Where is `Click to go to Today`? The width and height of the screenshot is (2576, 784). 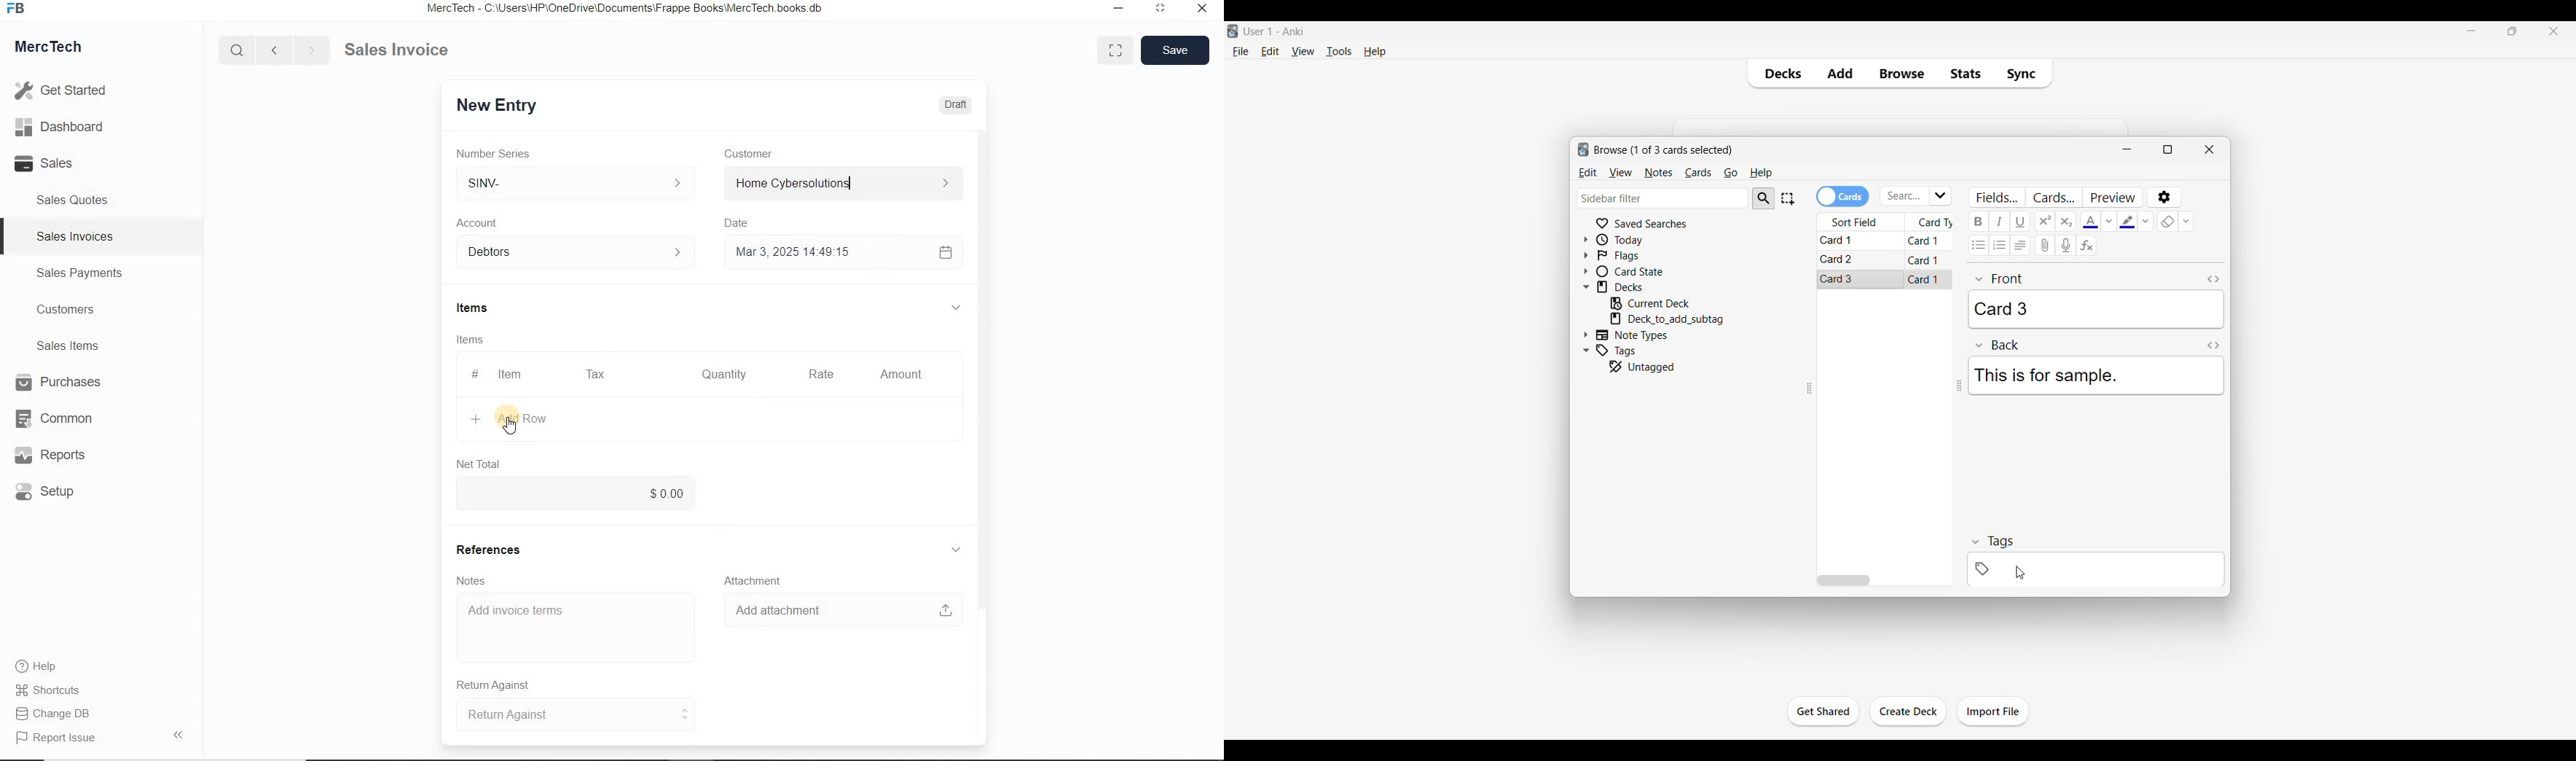
Click to go to Today is located at coordinates (1641, 240).